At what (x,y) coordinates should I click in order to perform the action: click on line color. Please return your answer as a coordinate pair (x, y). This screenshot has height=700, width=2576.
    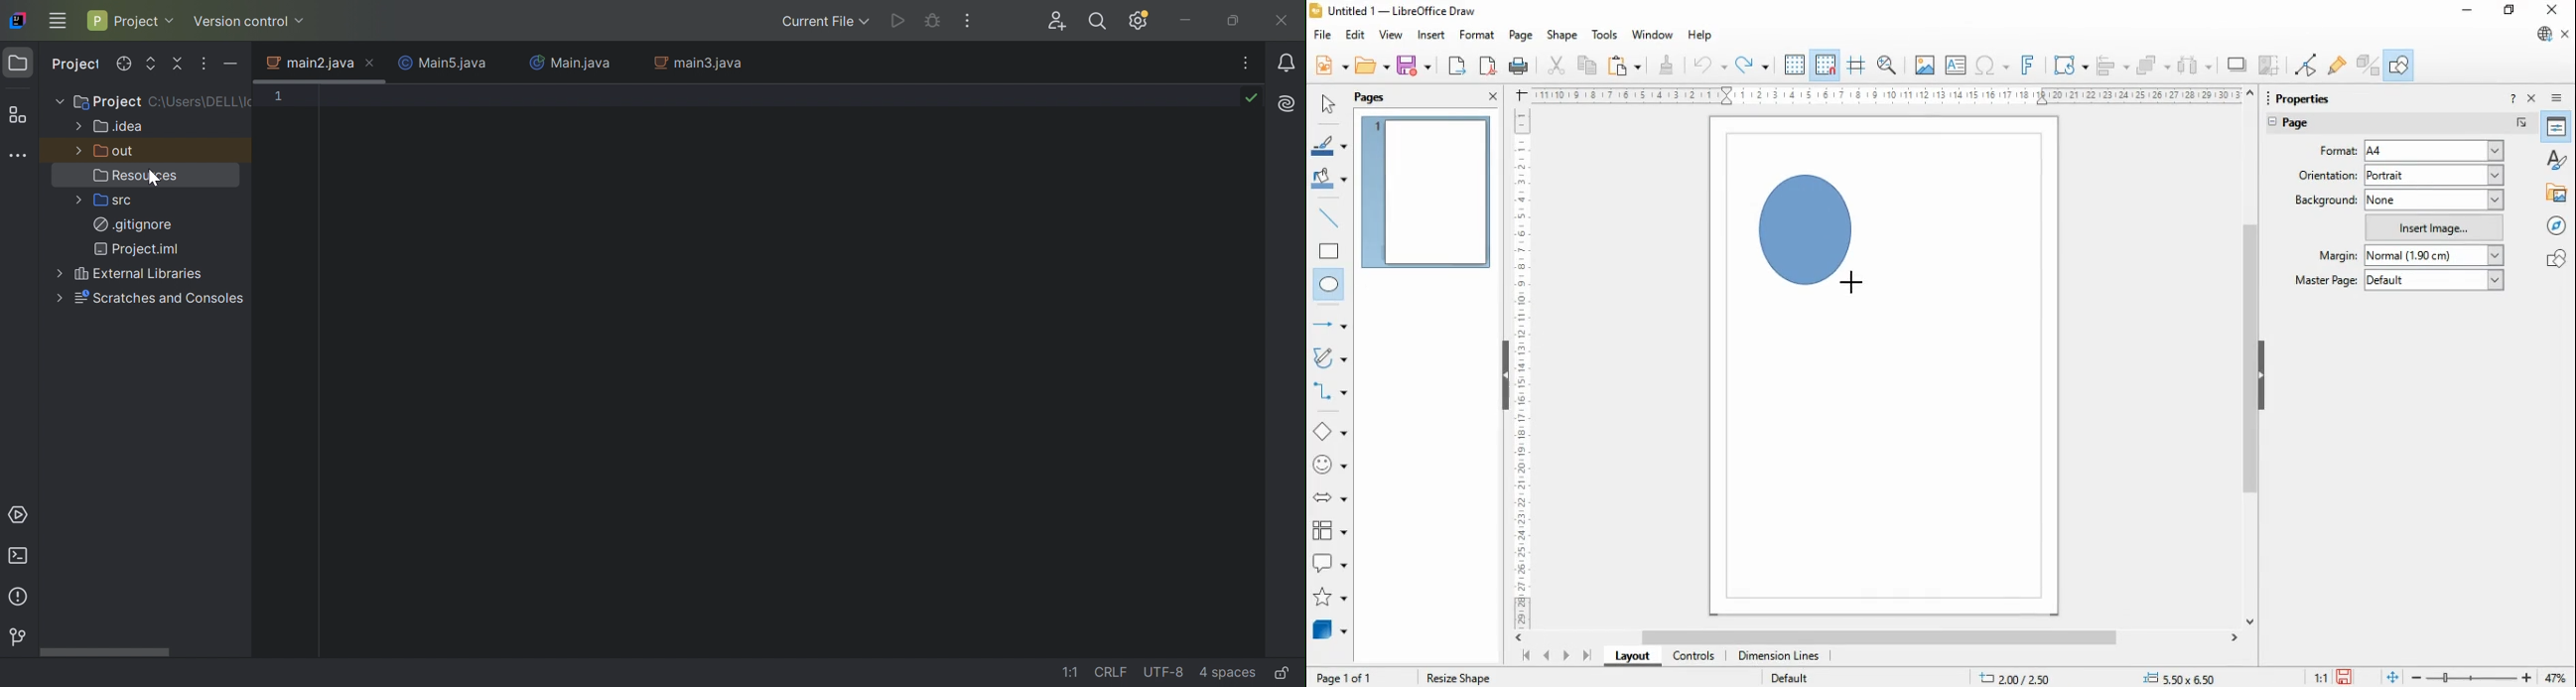
    Looking at the image, I should click on (1331, 145).